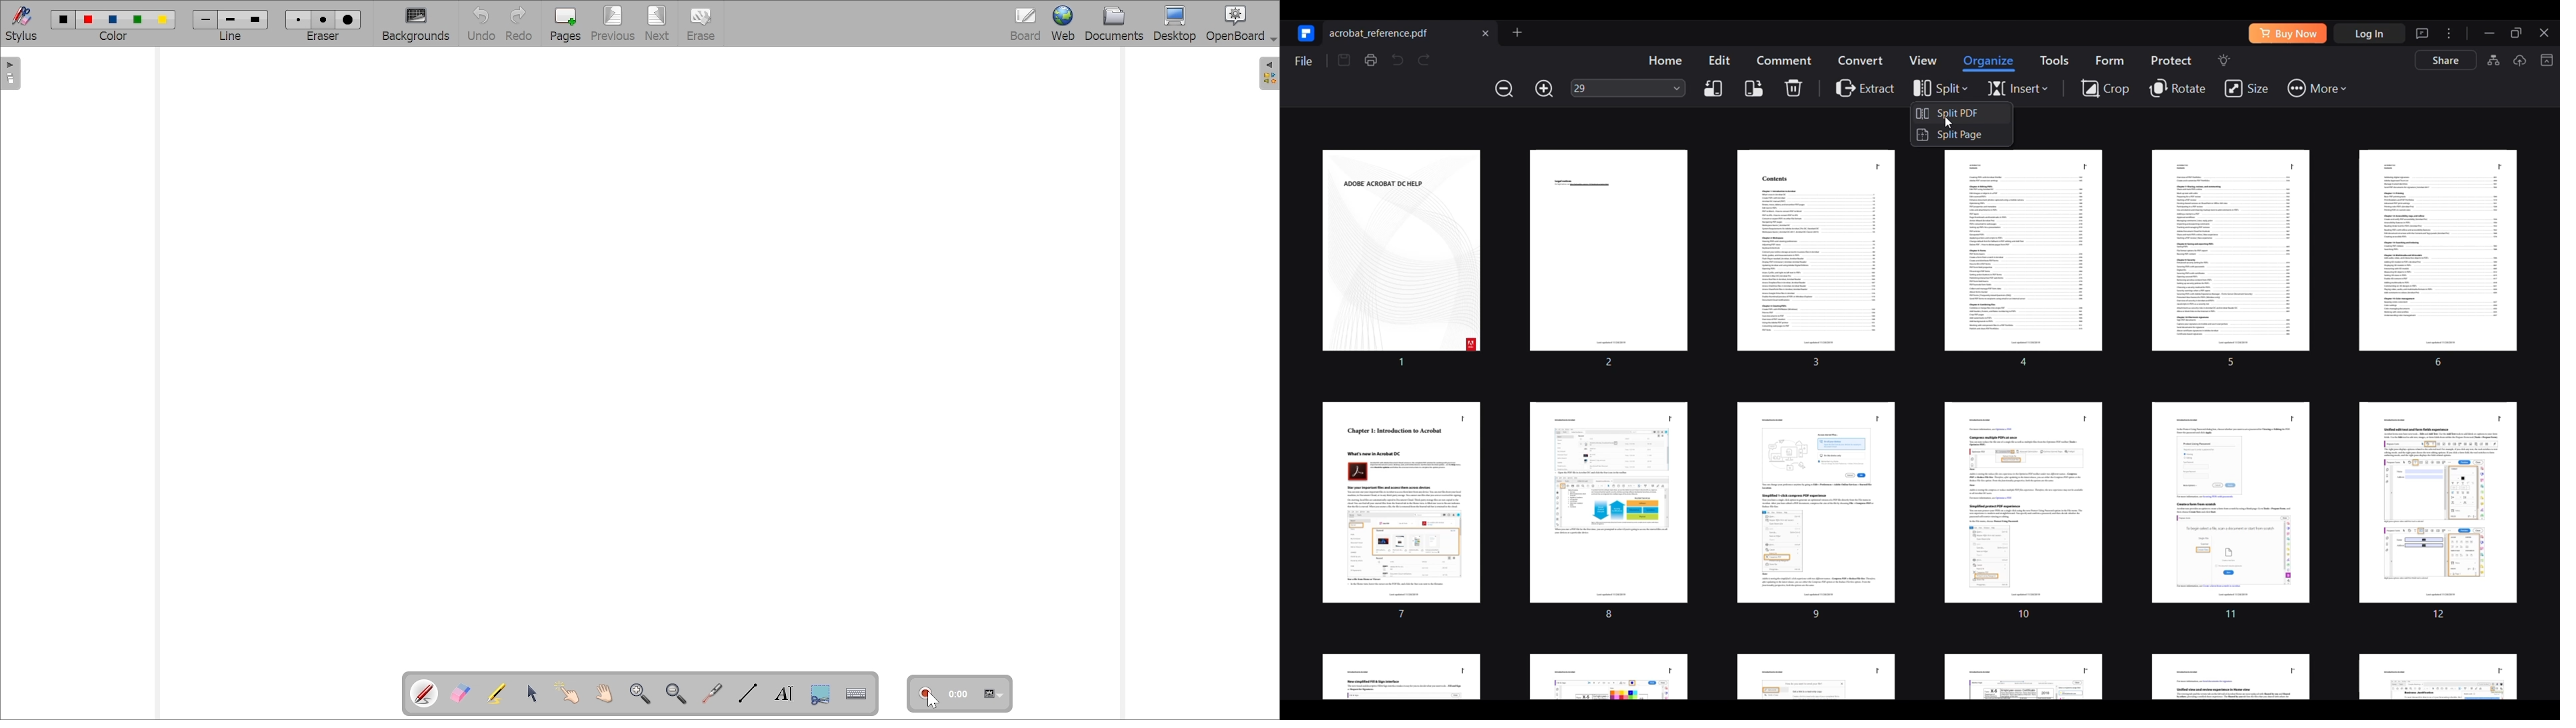 This screenshot has width=2576, height=728. What do you see at coordinates (603, 694) in the screenshot?
I see `Scroll page` at bounding box center [603, 694].